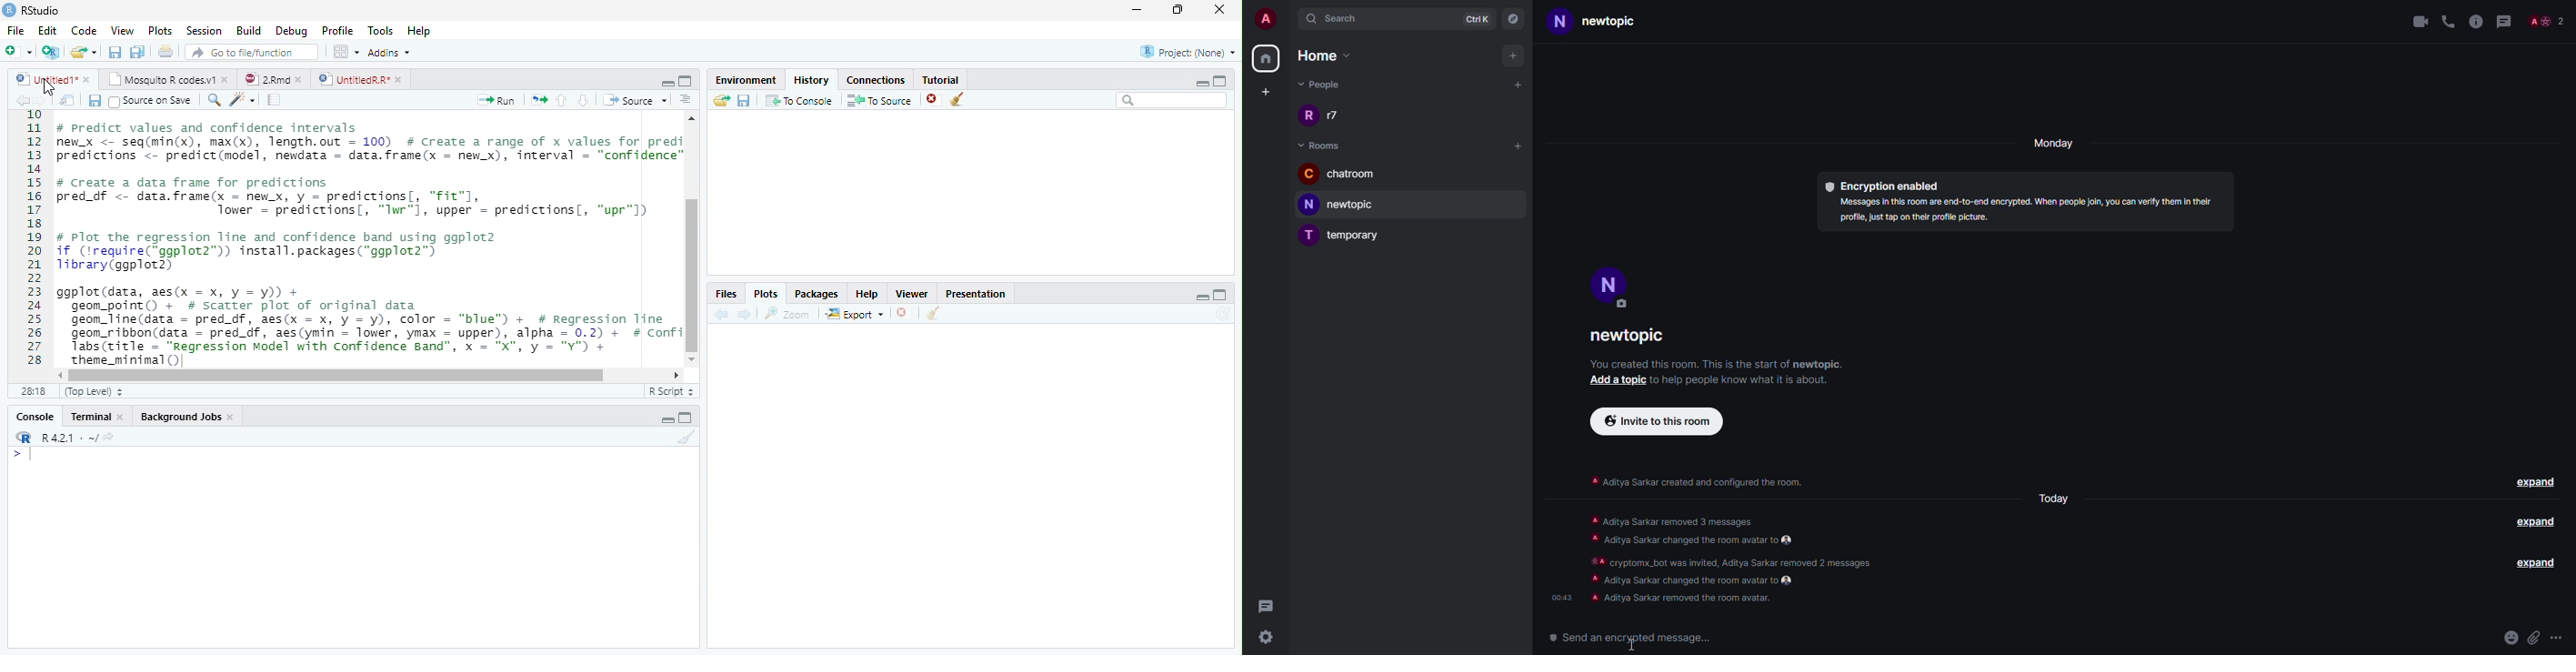 This screenshot has width=2576, height=672. Describe the element at coordinates (86, 54) in the screenshot. I see `Open an existing file` at that location.